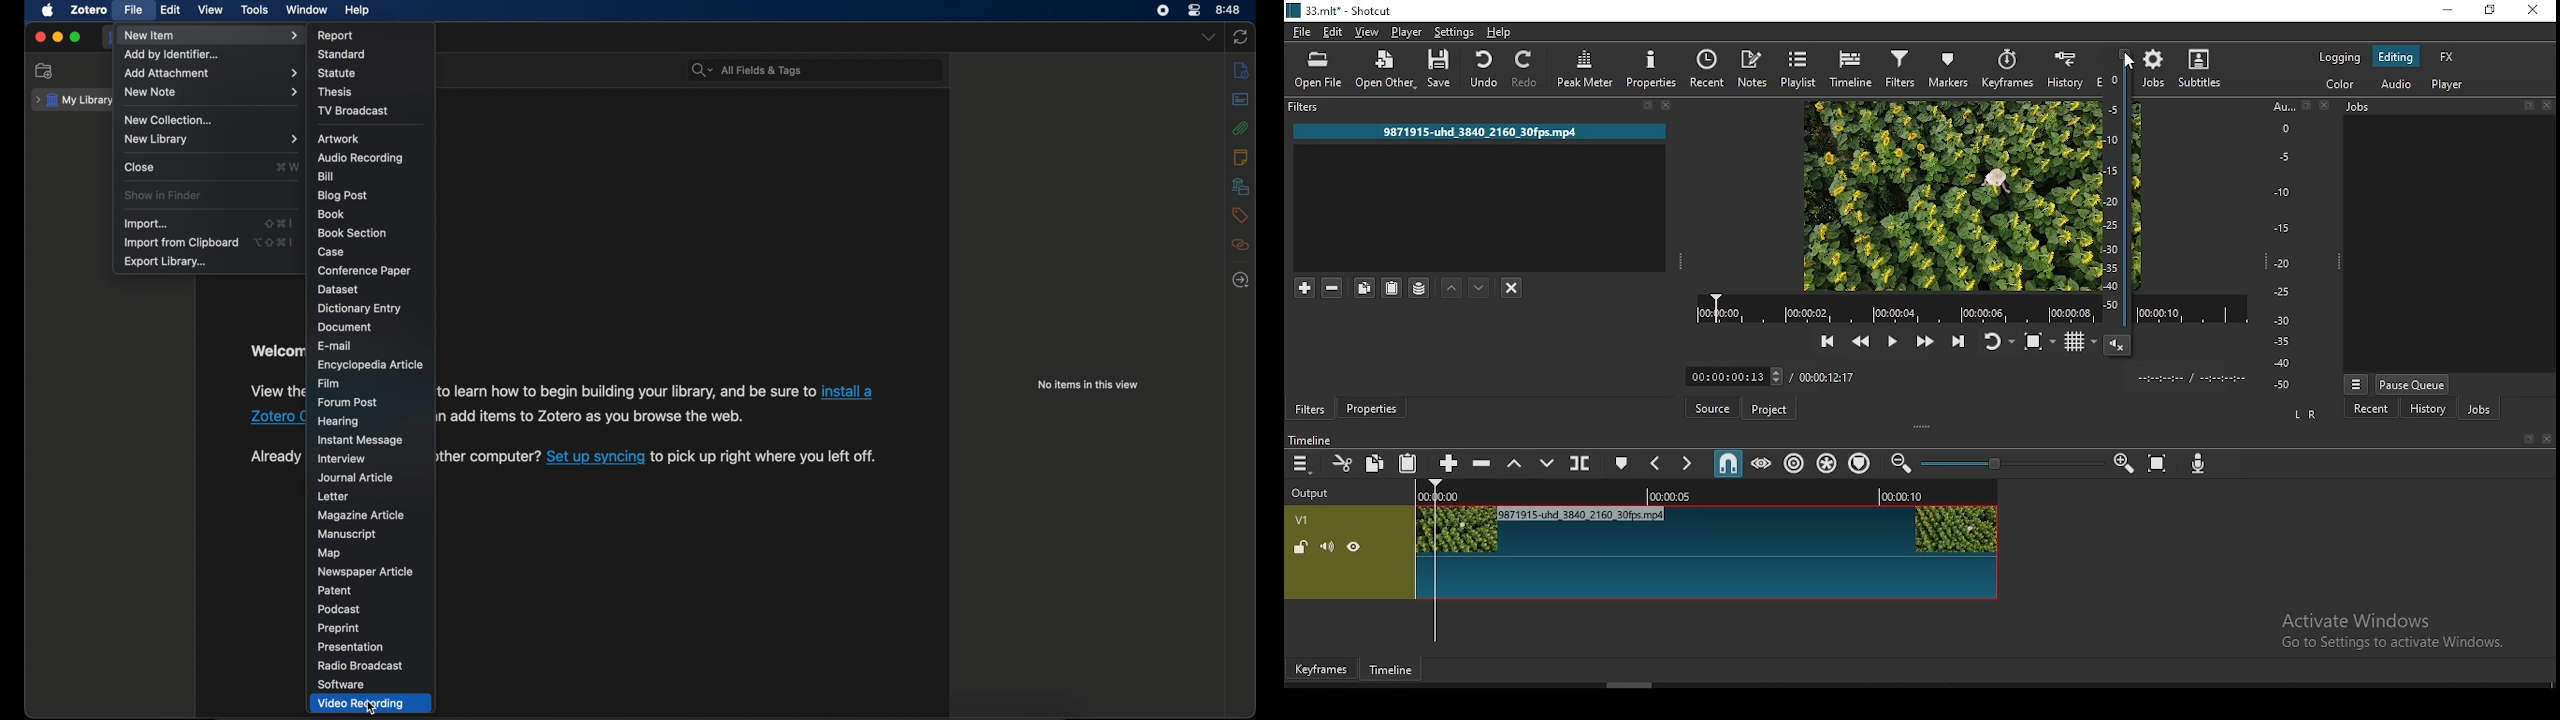 This screenshot has width=2576, height=728. Describe the element at coordinates (307, 10) in the screenshot. I see `window` at that location.